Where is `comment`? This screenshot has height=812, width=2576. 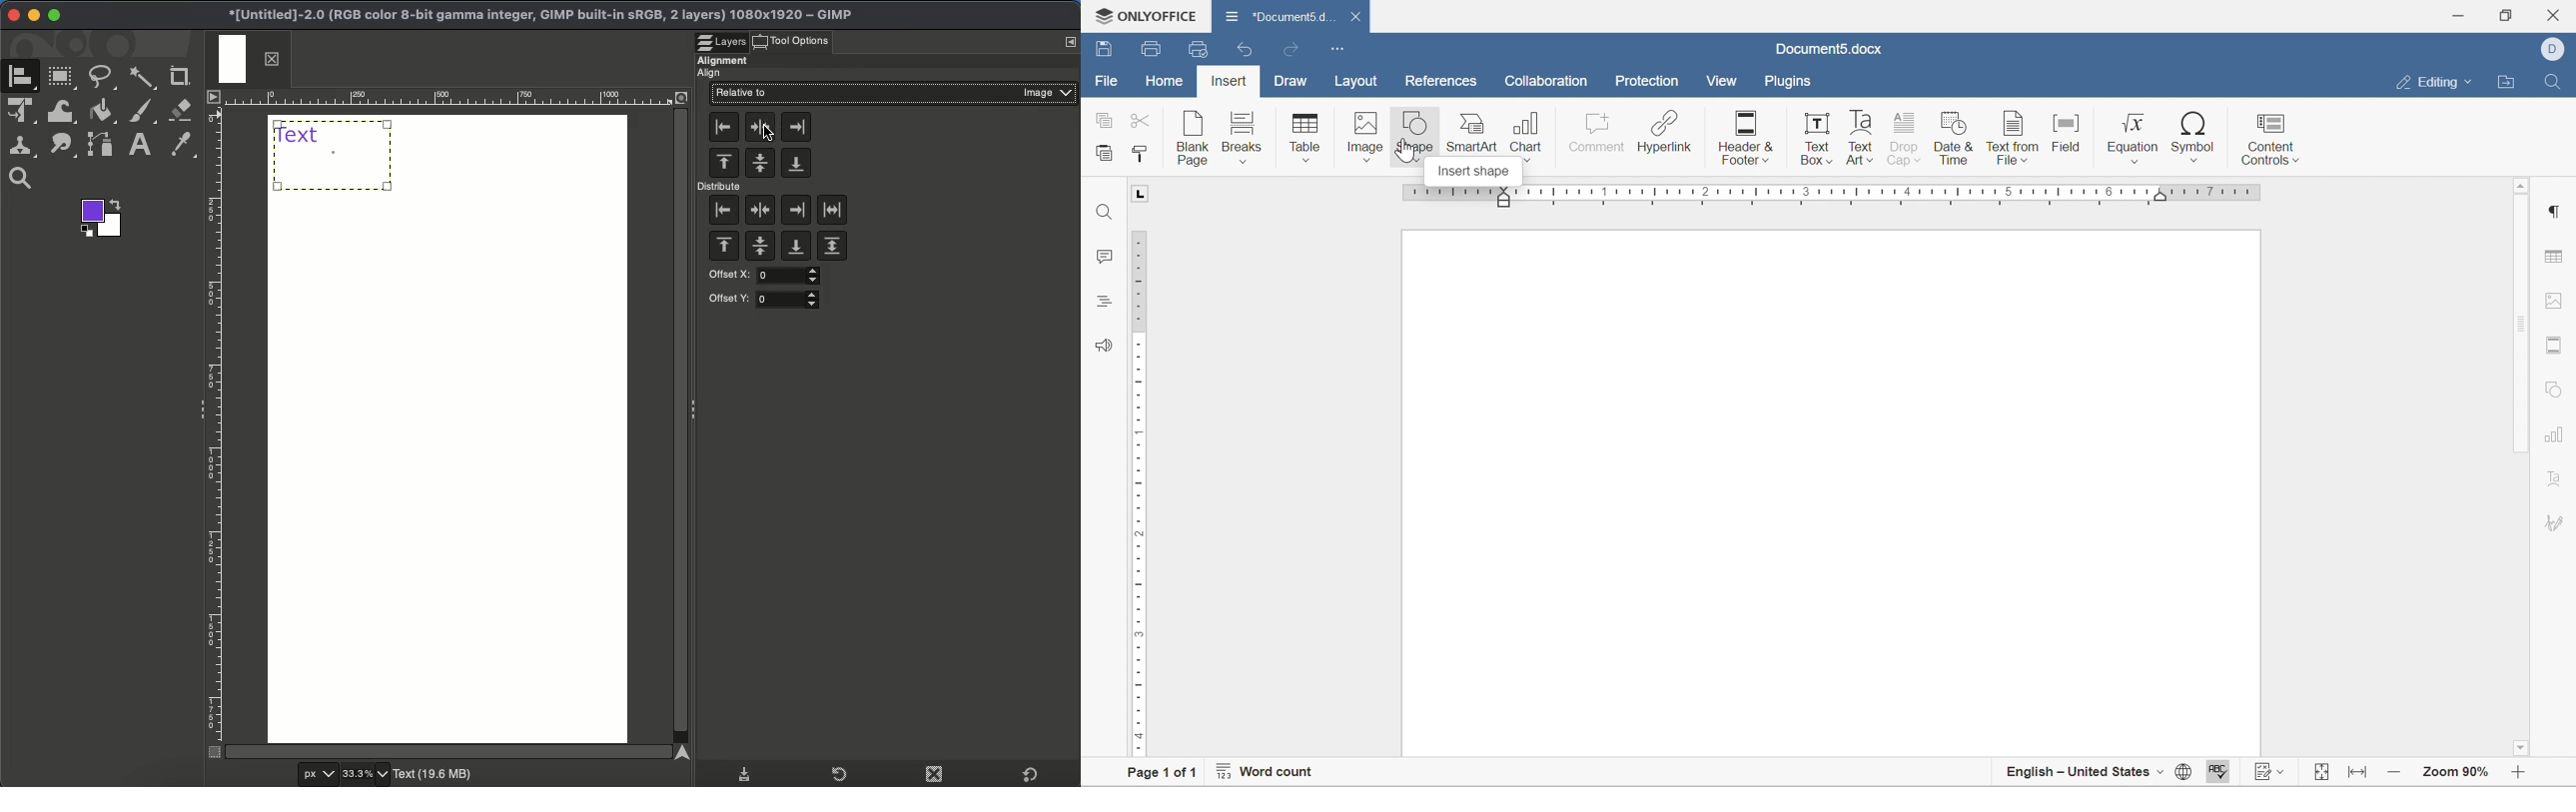 comment is located at coordinates (1598, 130).